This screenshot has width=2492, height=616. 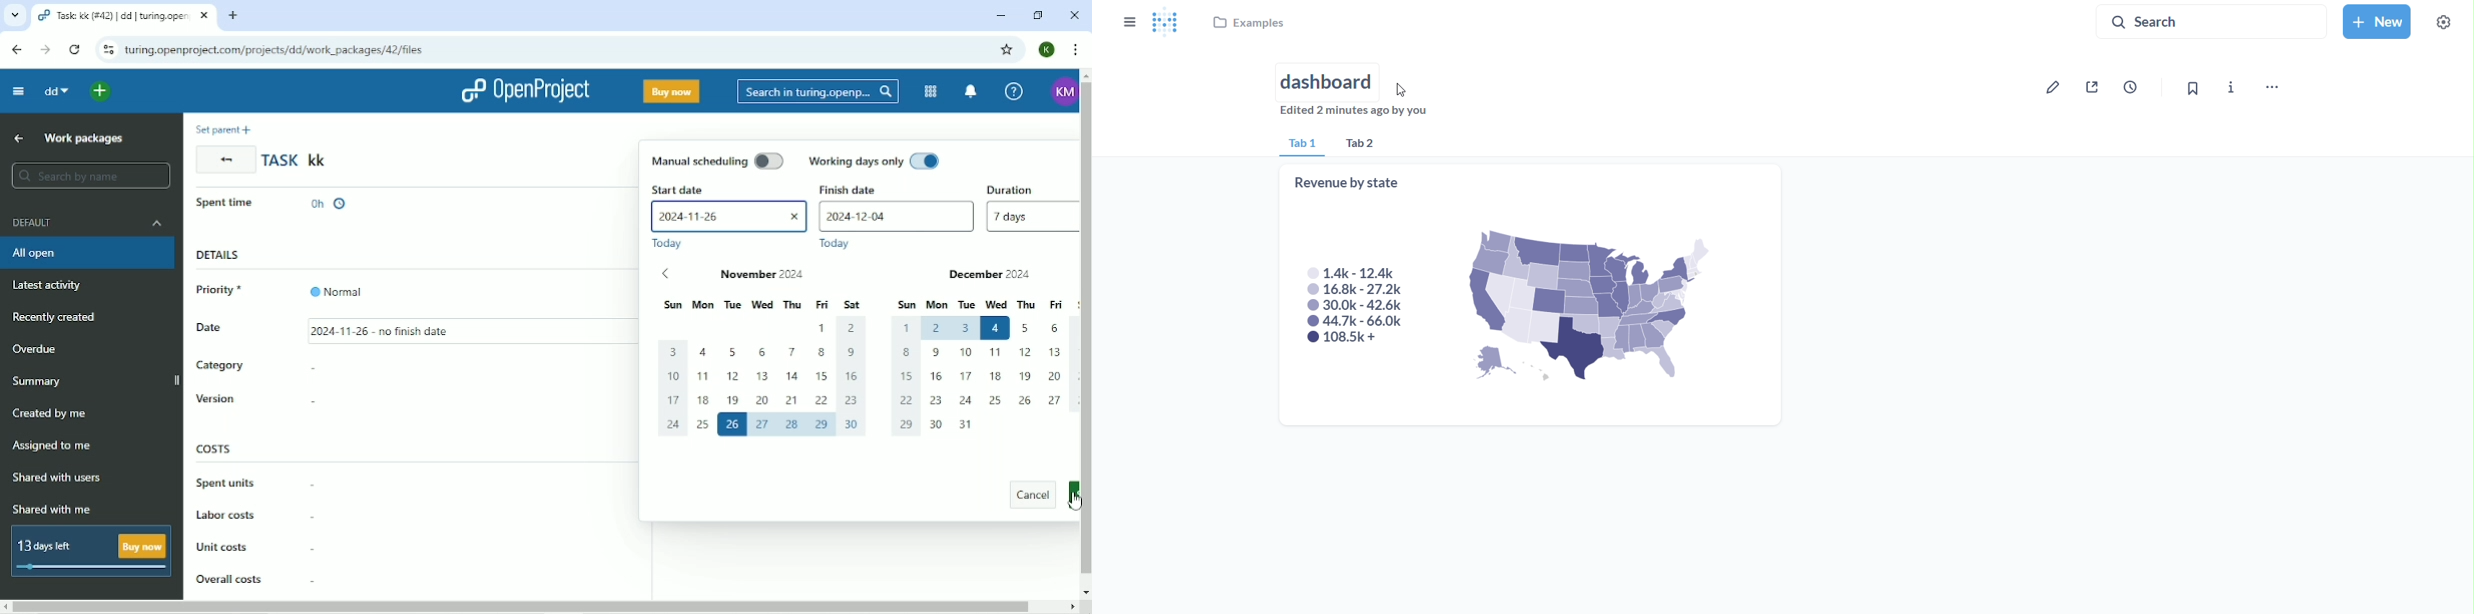 What do you see at coordinates (1128, 22) in the screenshot?
I see `close sidebar` at bounding box center [1128, 22].